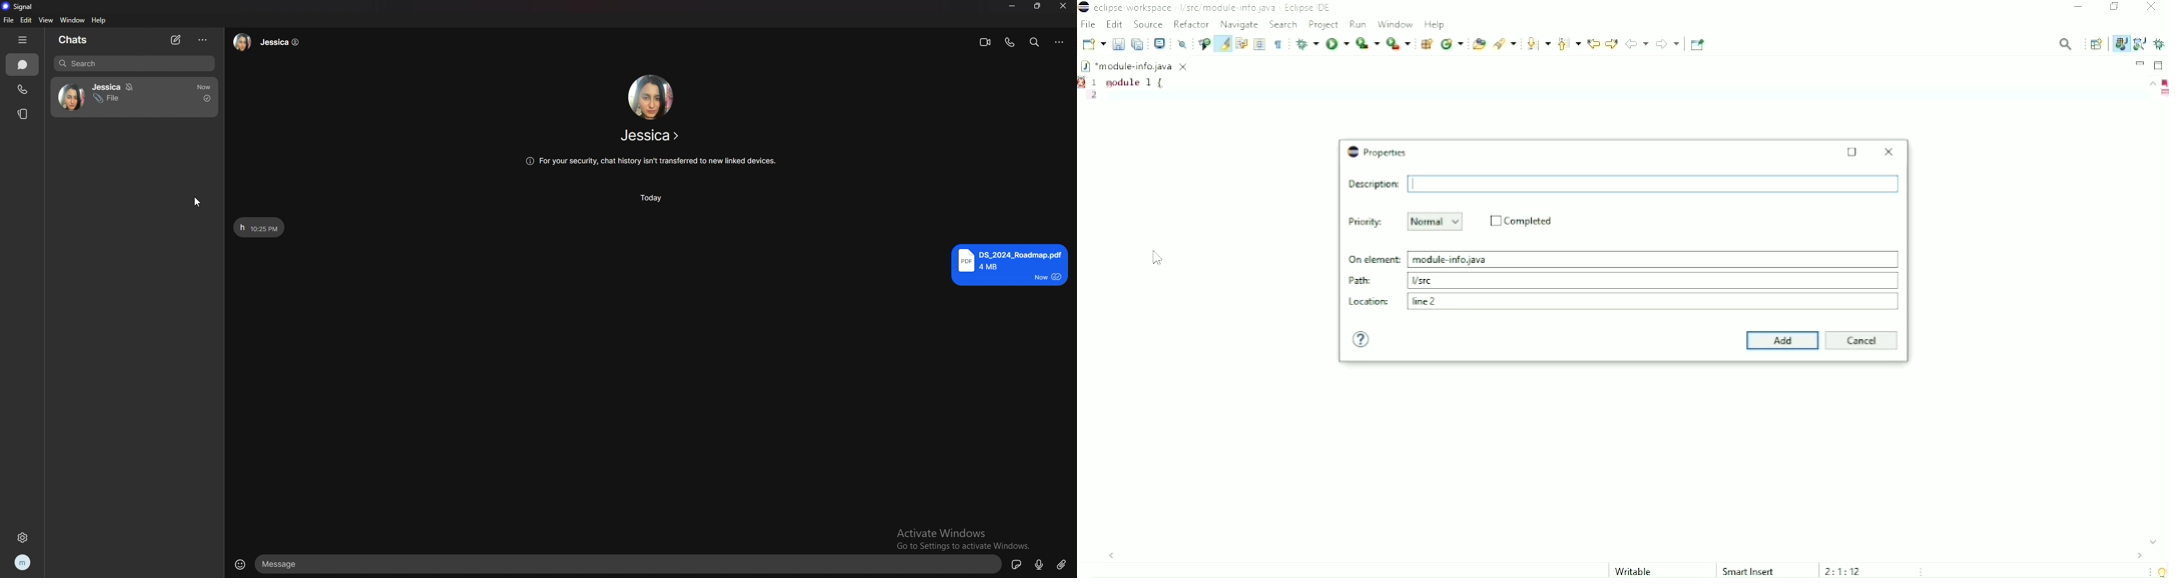  I want to click on minimize, so click(1013, 6).